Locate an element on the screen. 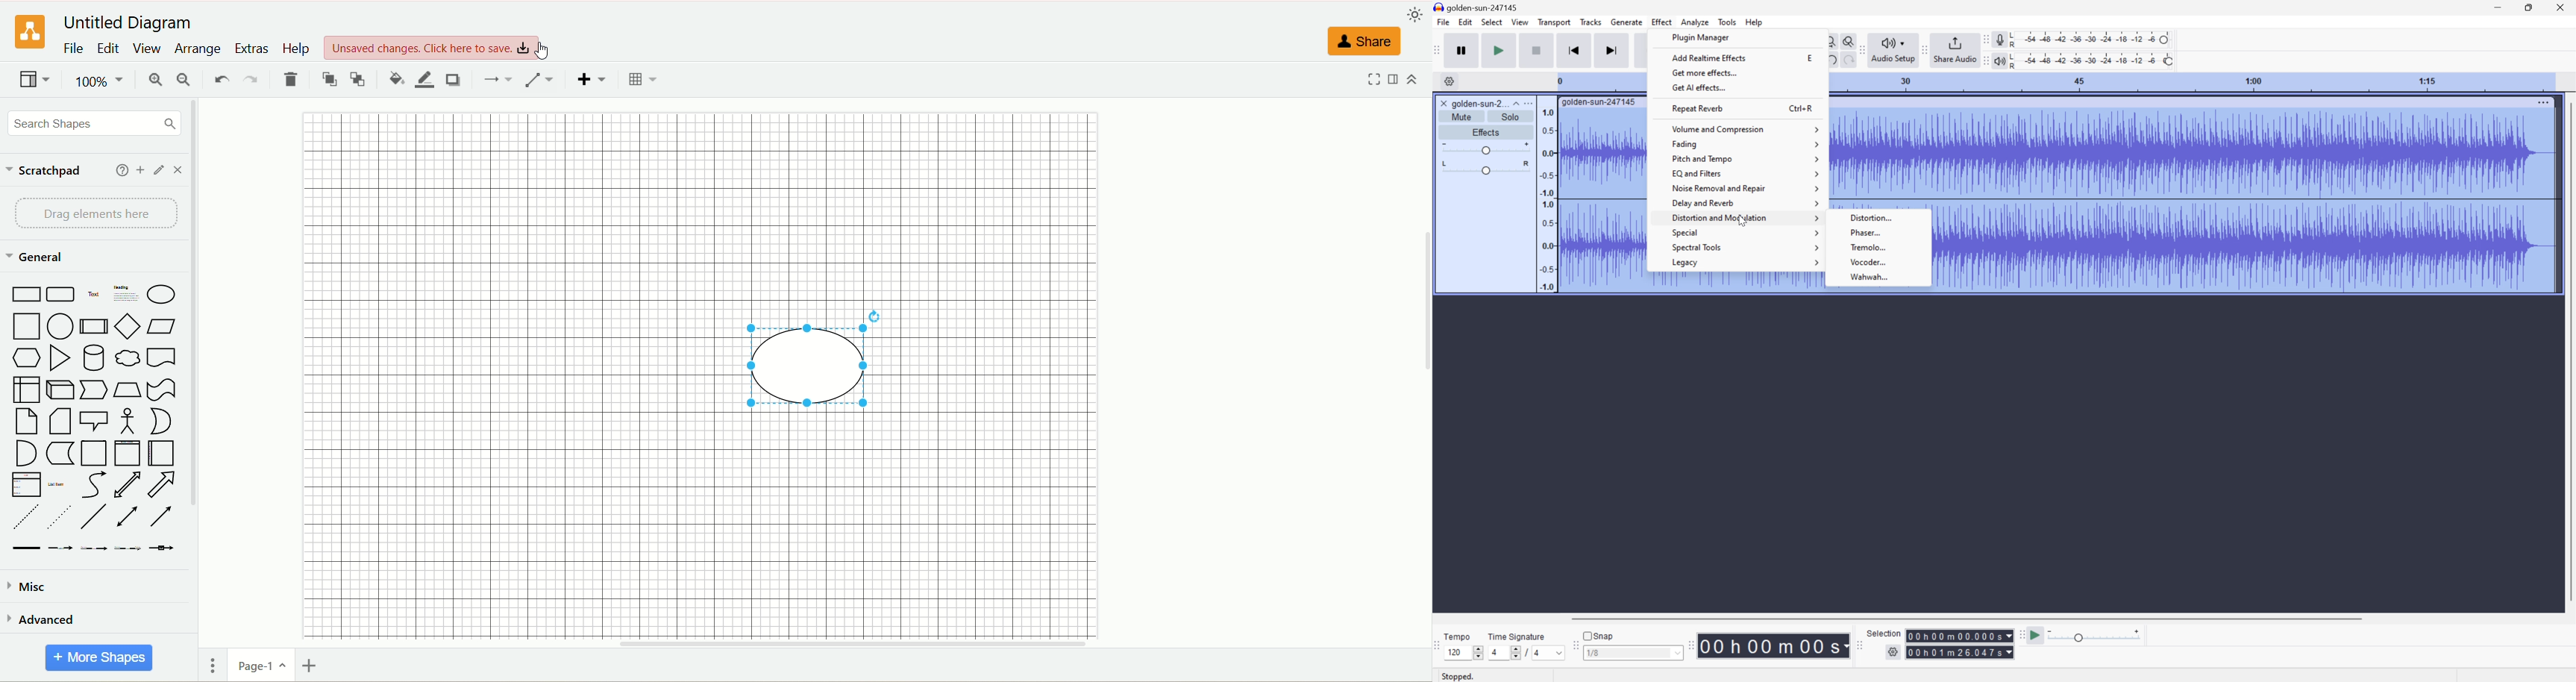 This screenshot has width=2576, height=700. waypoints is located at coordinates (539, 79).